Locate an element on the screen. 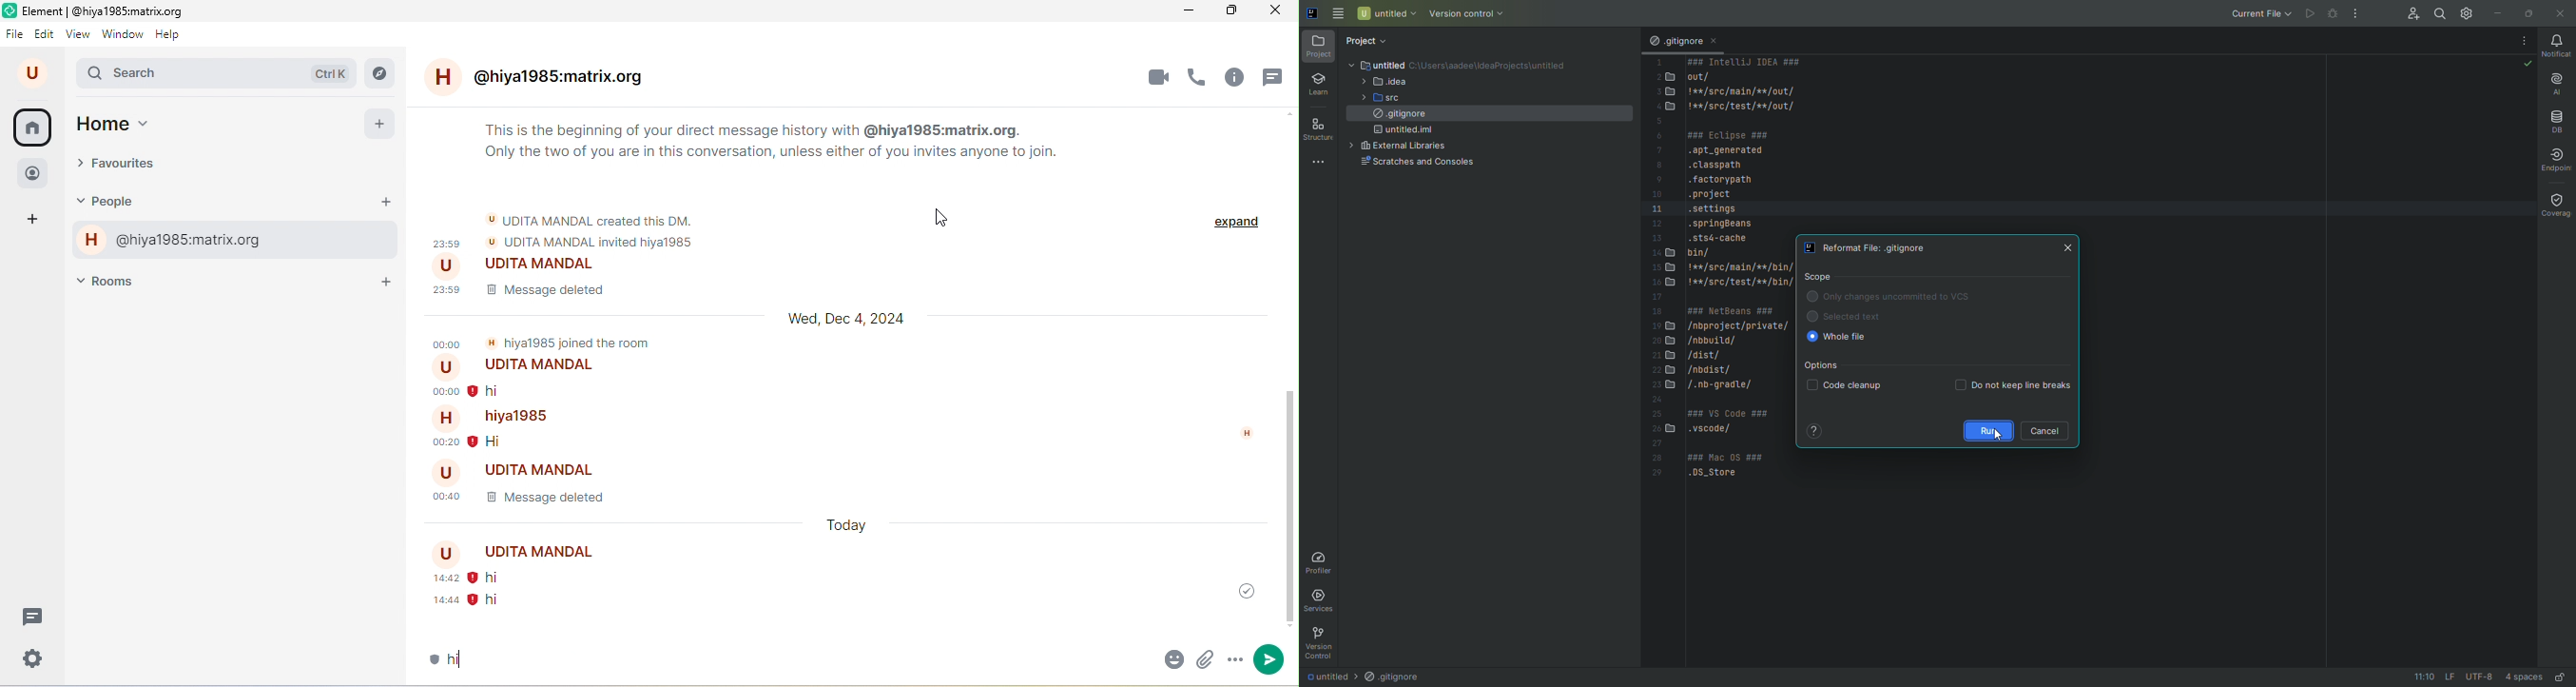  line seperator is located at coordinates (2446, 676).